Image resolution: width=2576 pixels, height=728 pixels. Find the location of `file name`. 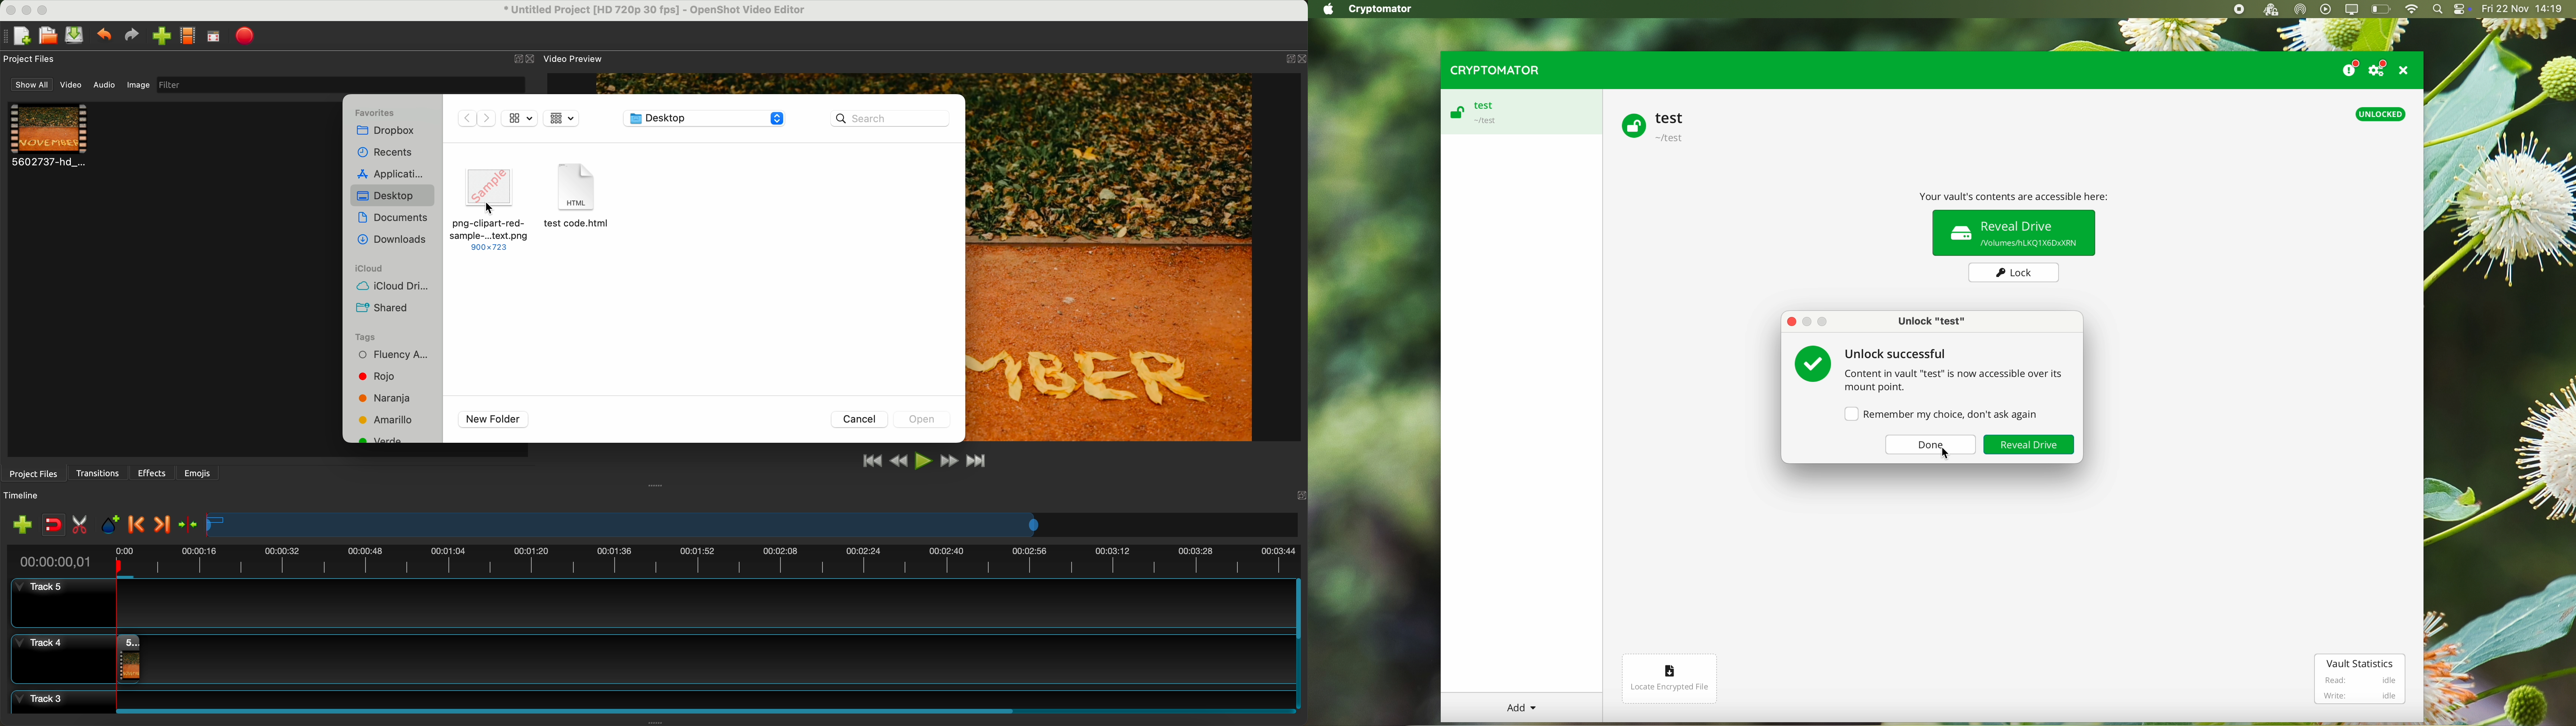

file name is located at coordinates (648, 11).